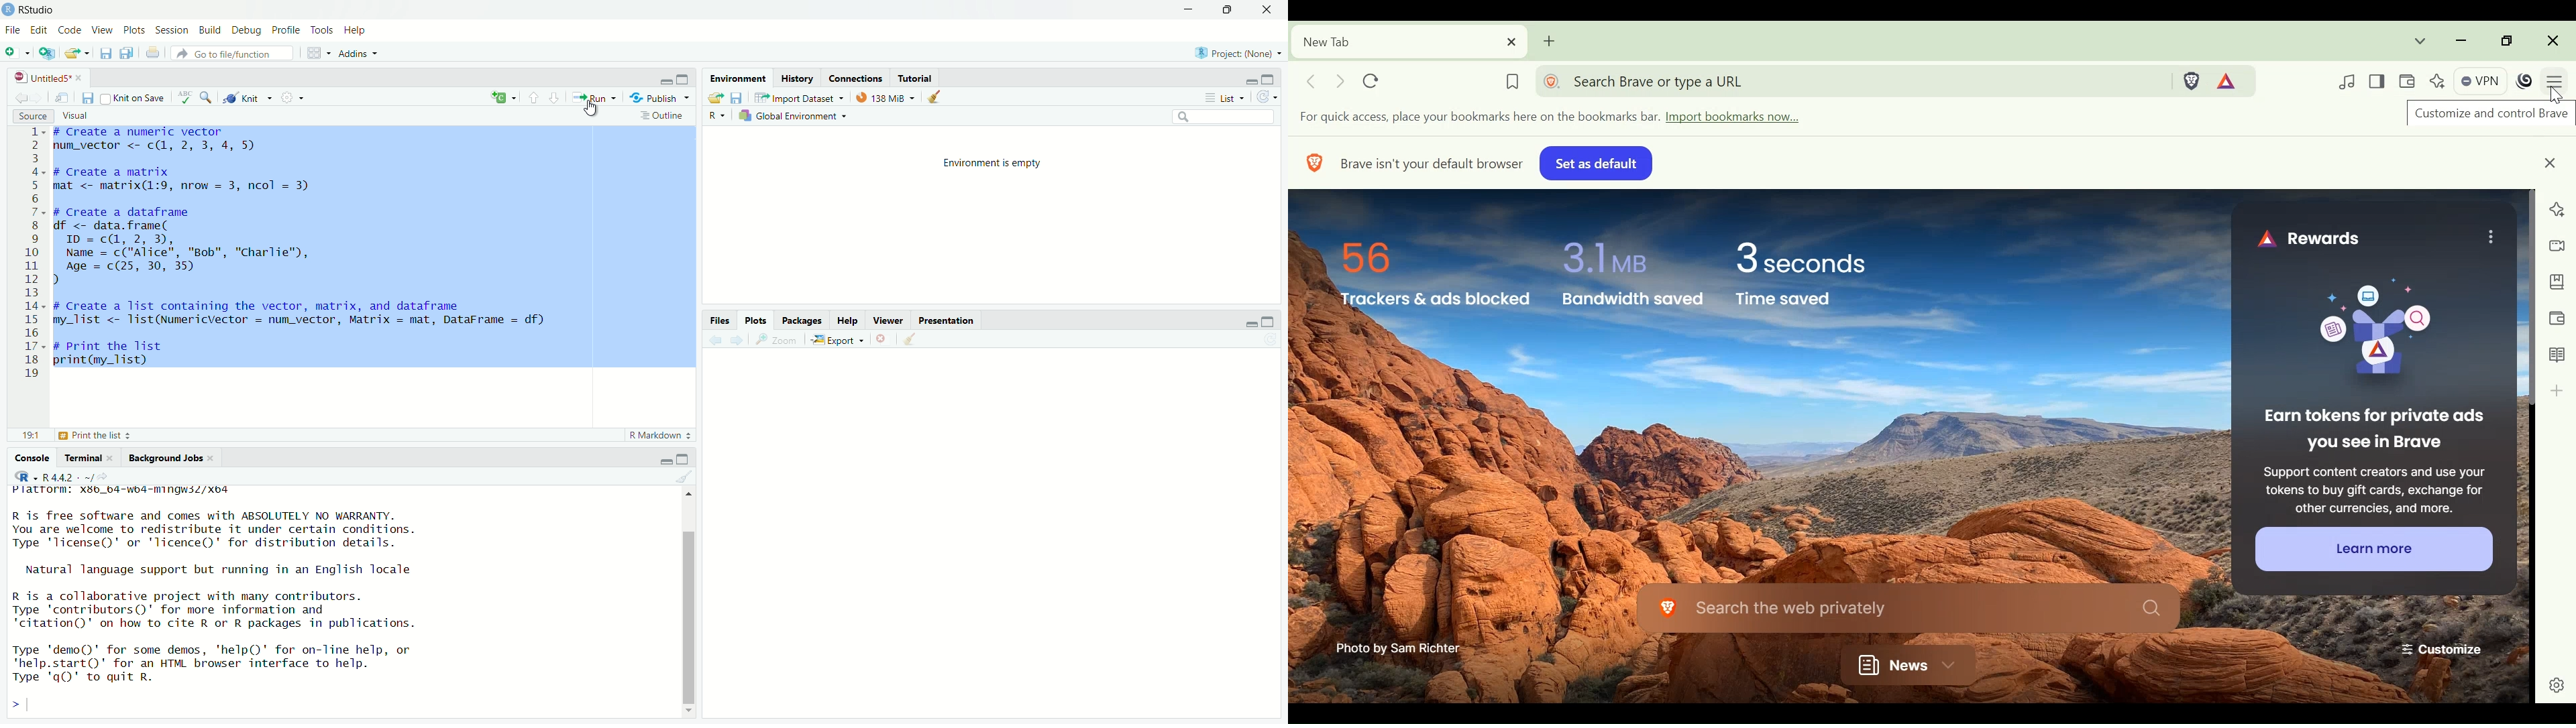  I want to click on Plots, so click(758, 320).